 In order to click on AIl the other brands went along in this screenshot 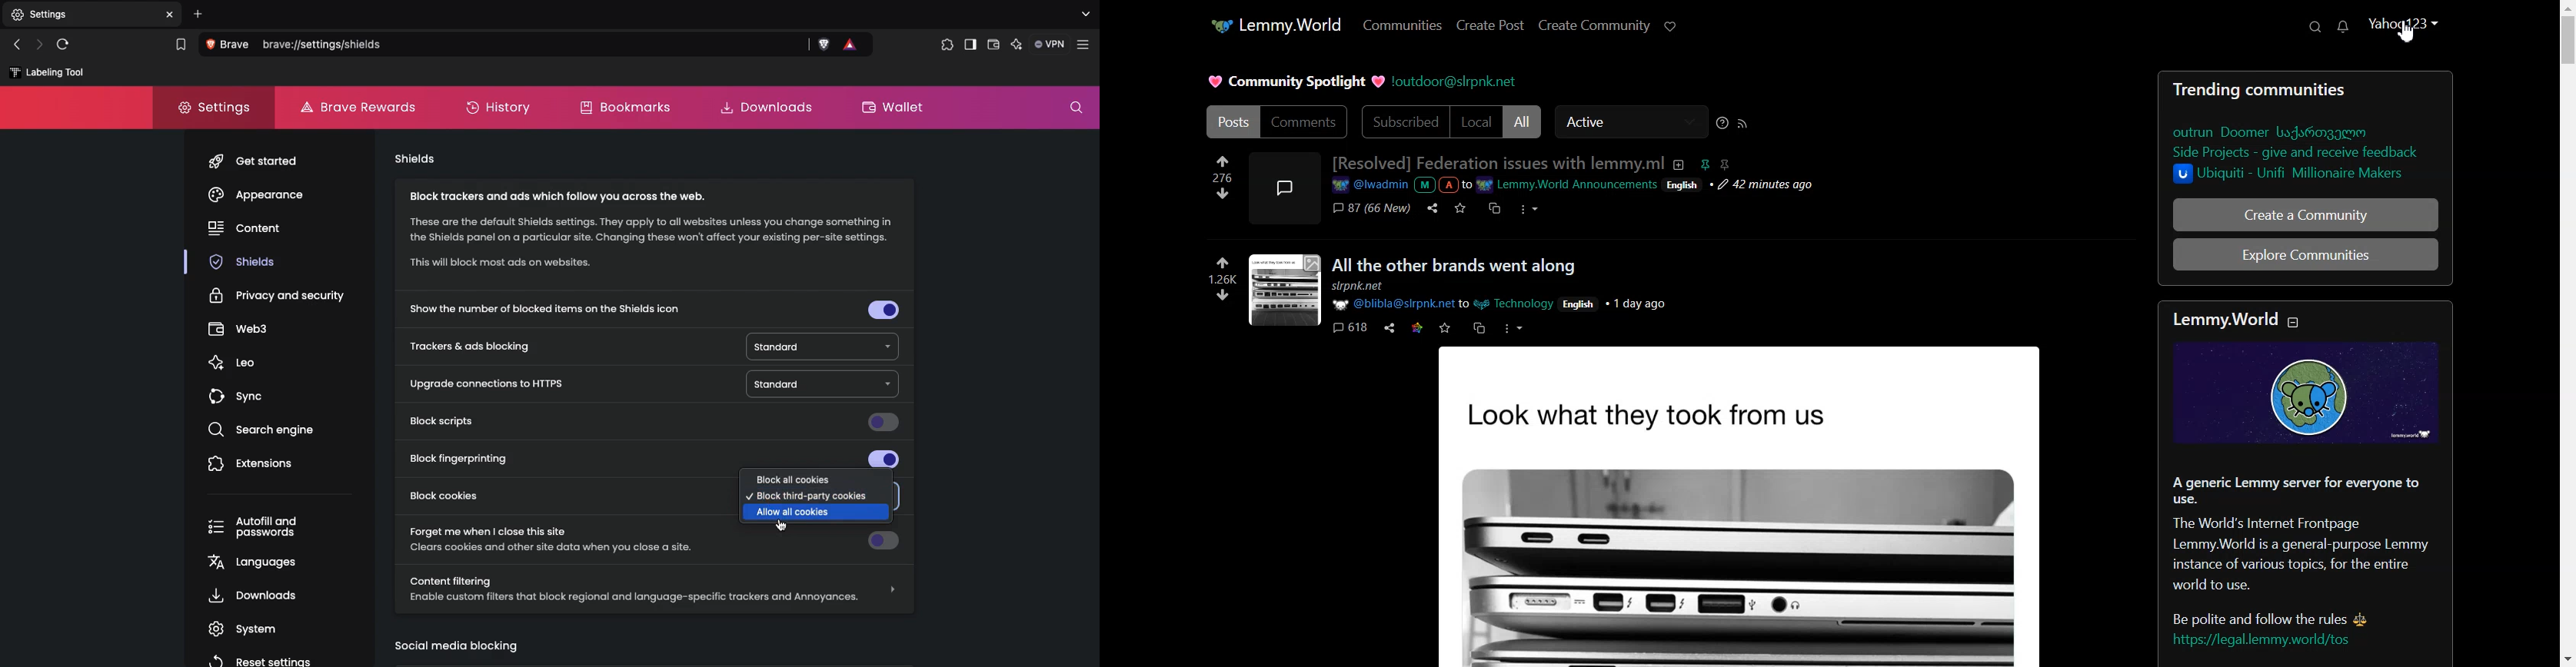, I will do `click(1451, 267)`.